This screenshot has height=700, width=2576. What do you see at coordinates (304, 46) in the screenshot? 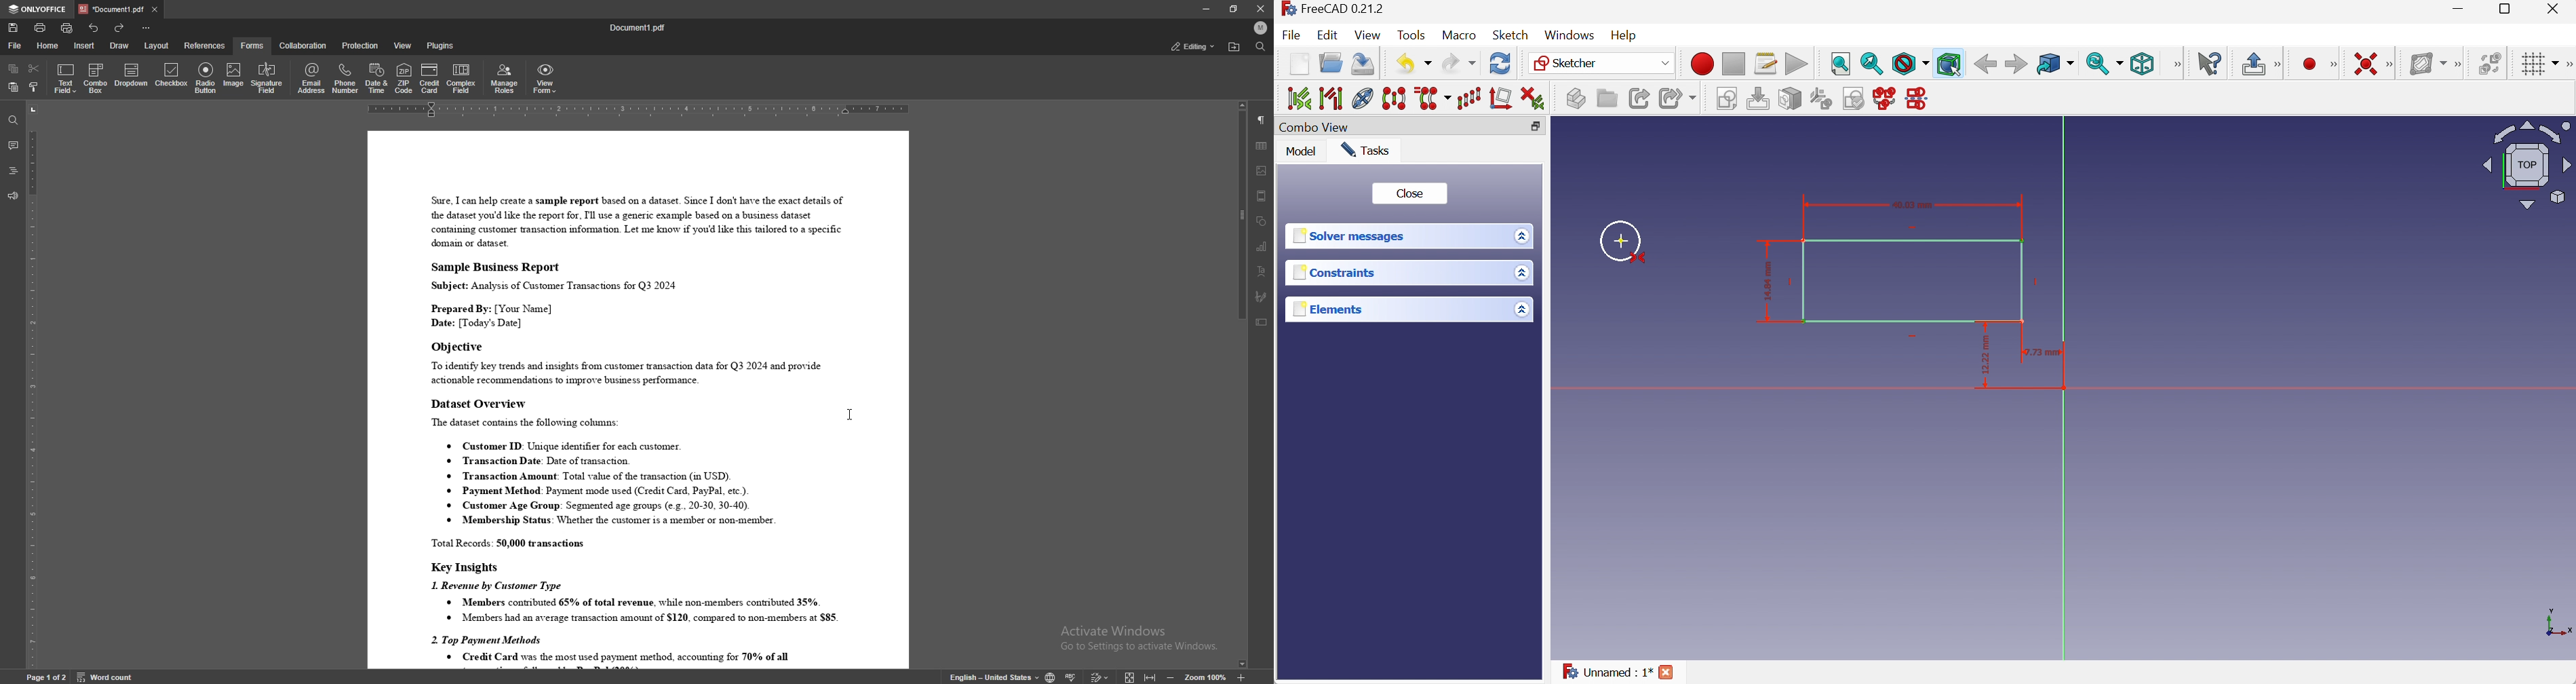
I see `collaboration` at bounding box center [304, 46].